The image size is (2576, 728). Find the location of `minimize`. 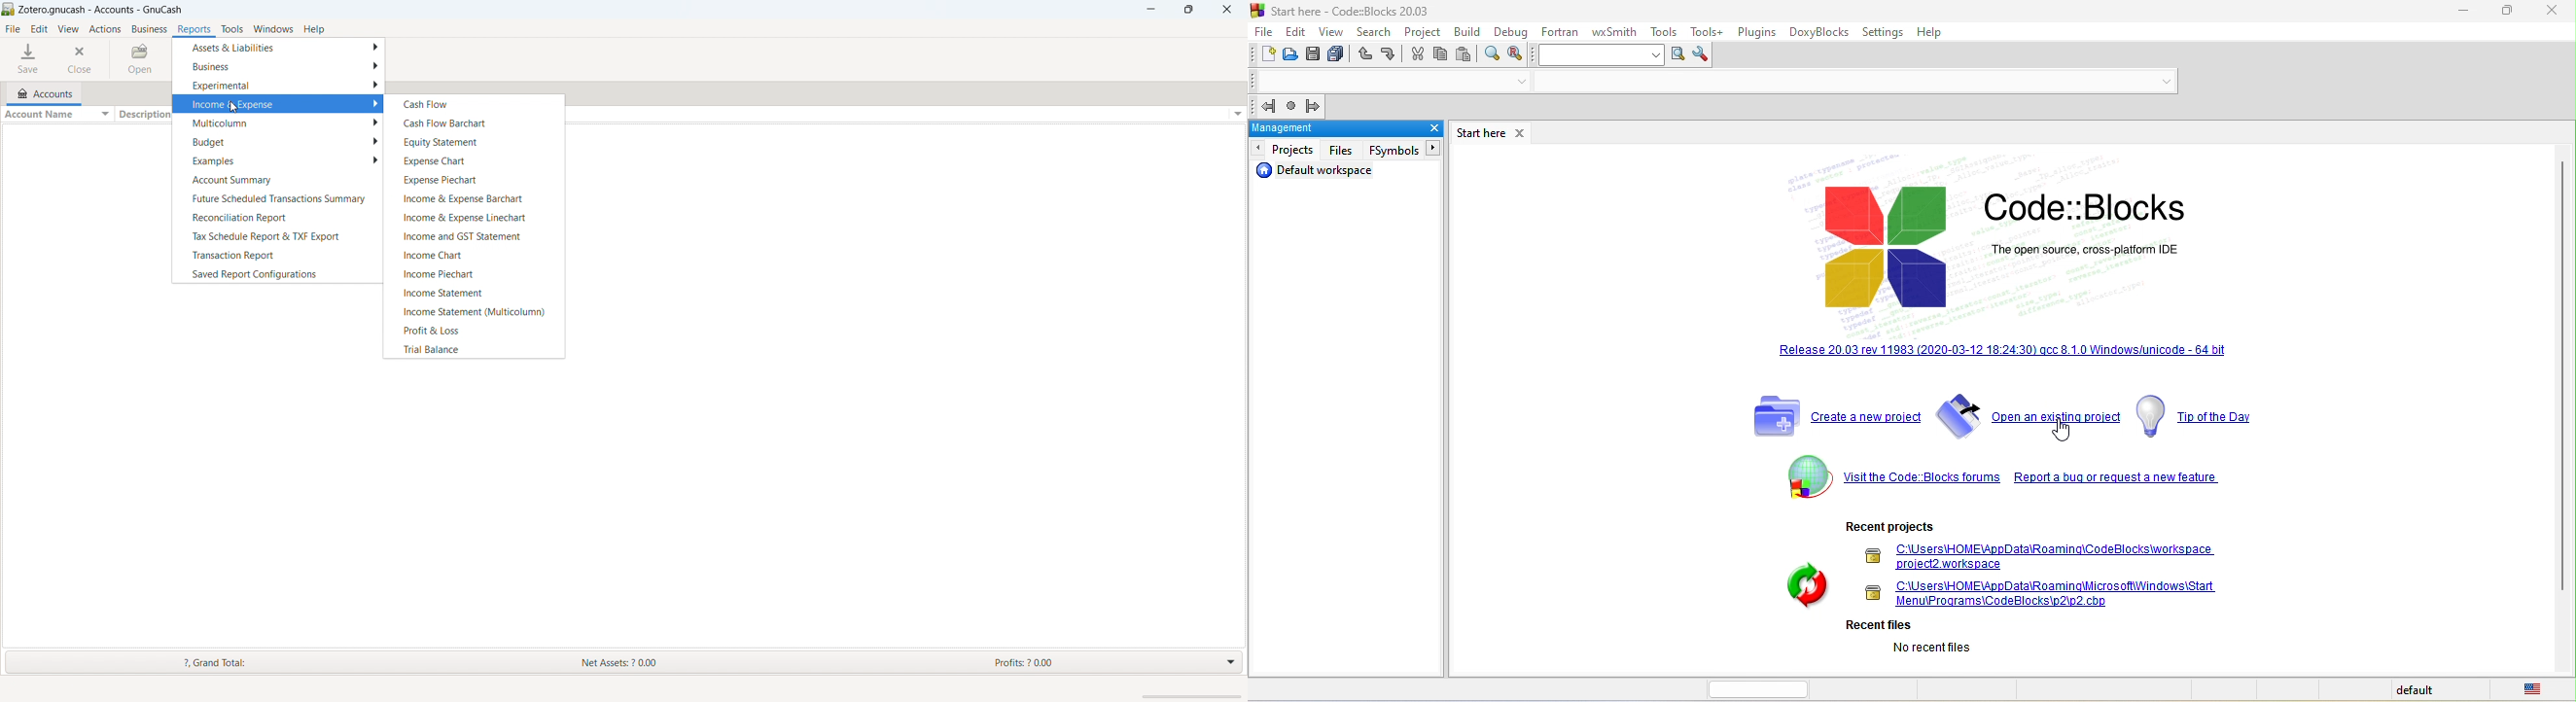

minimize is located at coordinates (1152, 10).